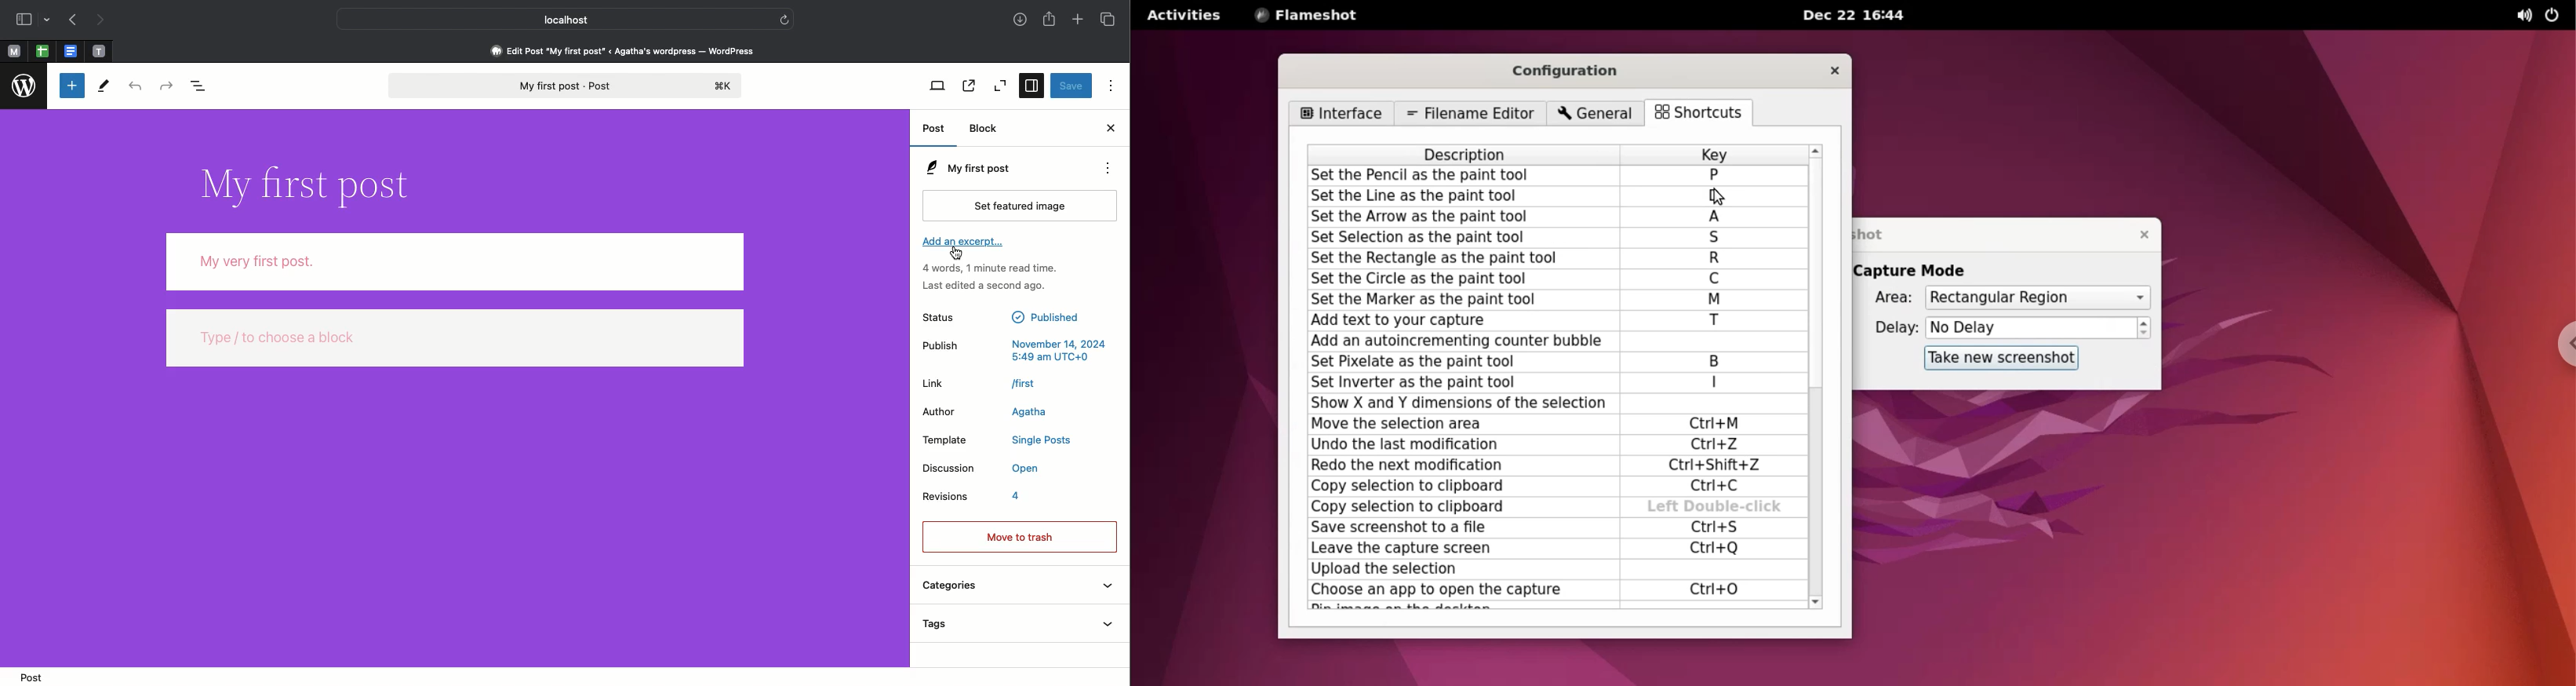  What do you see at coordinates (1457, 528) in the screenshot?
I see `save screenshot to a file` at bounding box center [1457, 528].